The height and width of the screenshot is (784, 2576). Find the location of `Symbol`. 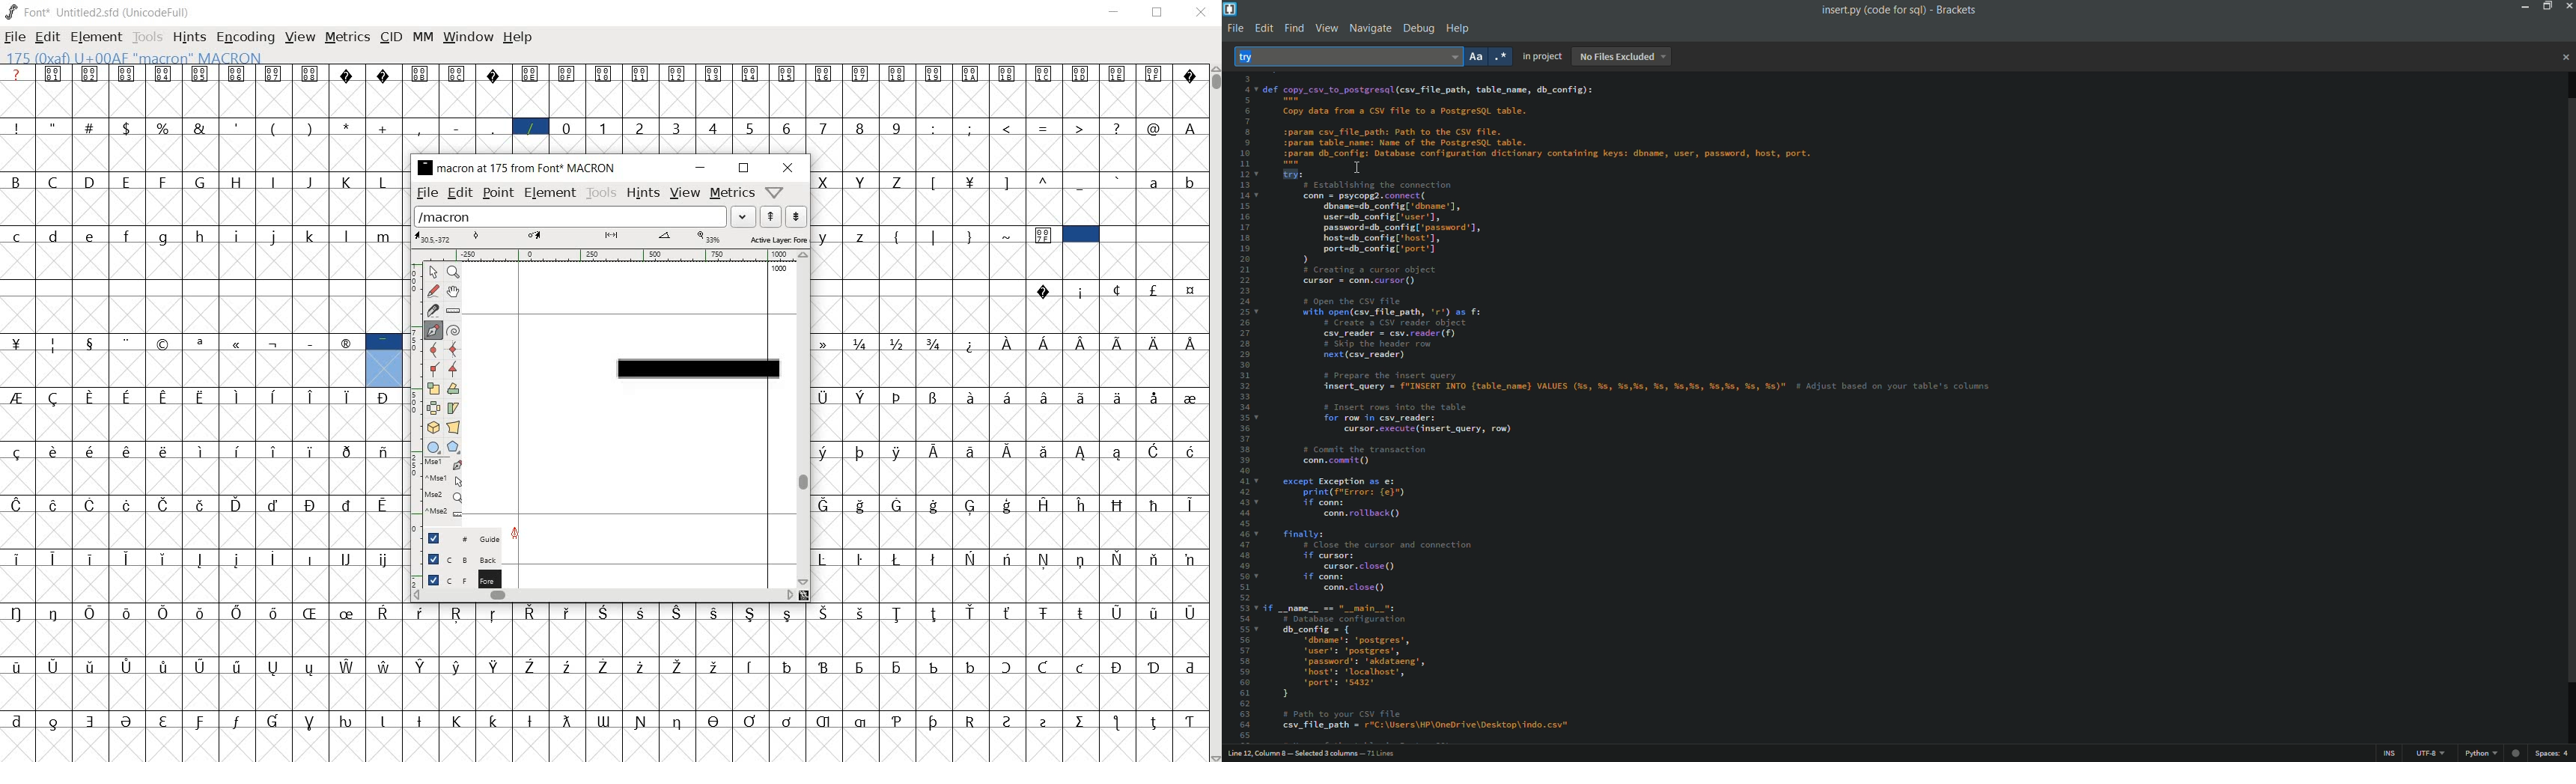

Symbol is located at coordinates (56, 613).